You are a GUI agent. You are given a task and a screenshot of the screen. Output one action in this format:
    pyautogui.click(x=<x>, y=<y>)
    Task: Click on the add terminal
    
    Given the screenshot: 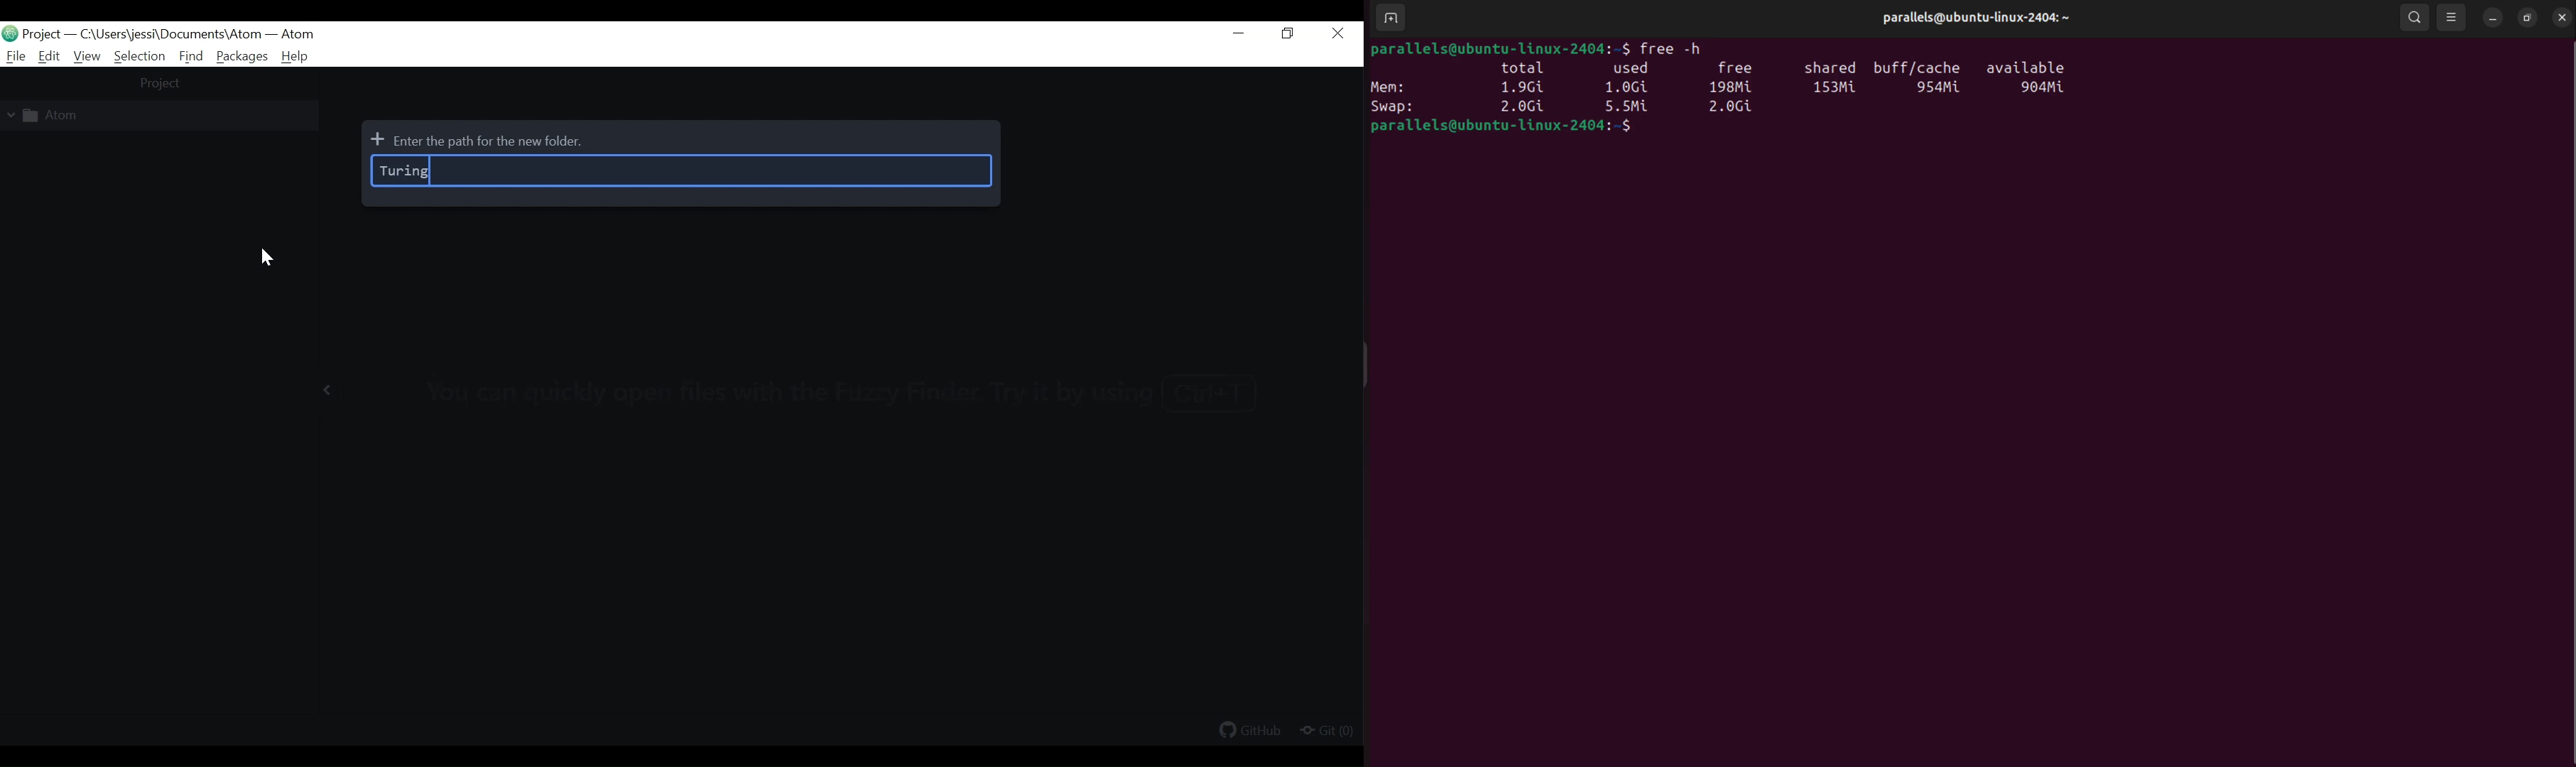 What is the action you would take?
    pyautogui.click(x=1388, y=19)
    